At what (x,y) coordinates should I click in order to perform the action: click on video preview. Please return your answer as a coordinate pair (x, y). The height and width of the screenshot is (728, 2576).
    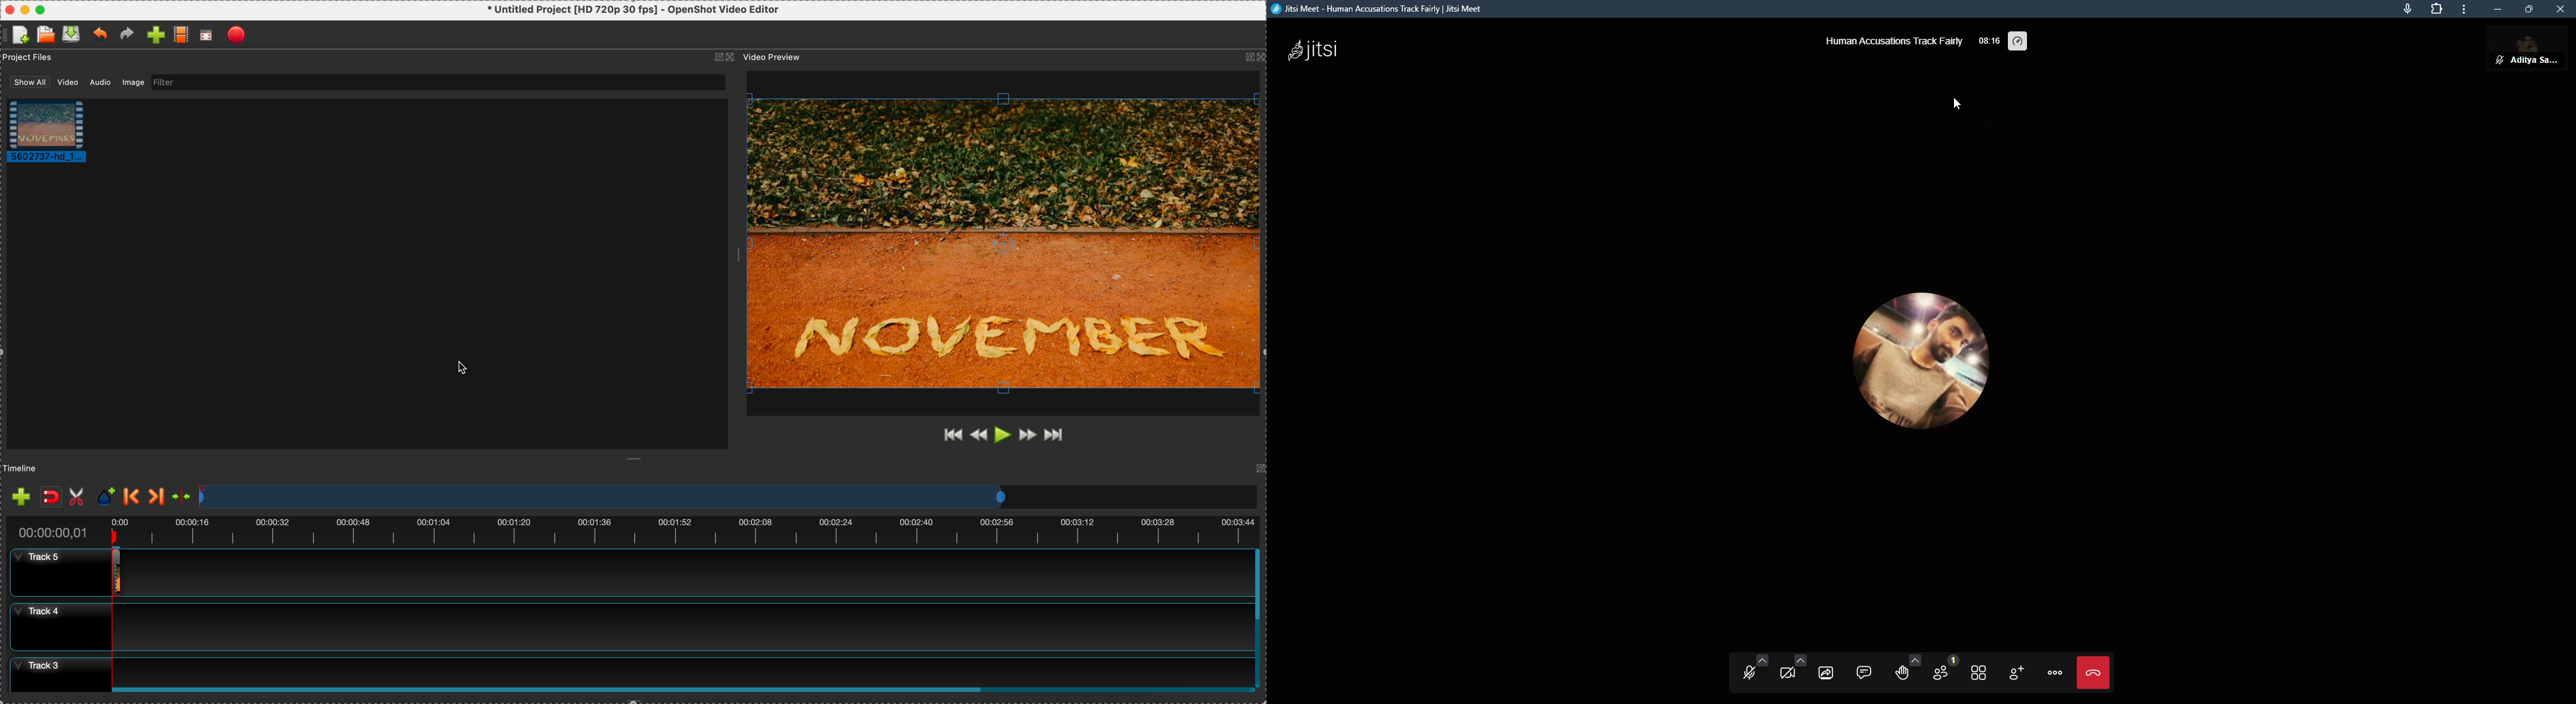
    Looking at the image, I should click on (1005, 243).